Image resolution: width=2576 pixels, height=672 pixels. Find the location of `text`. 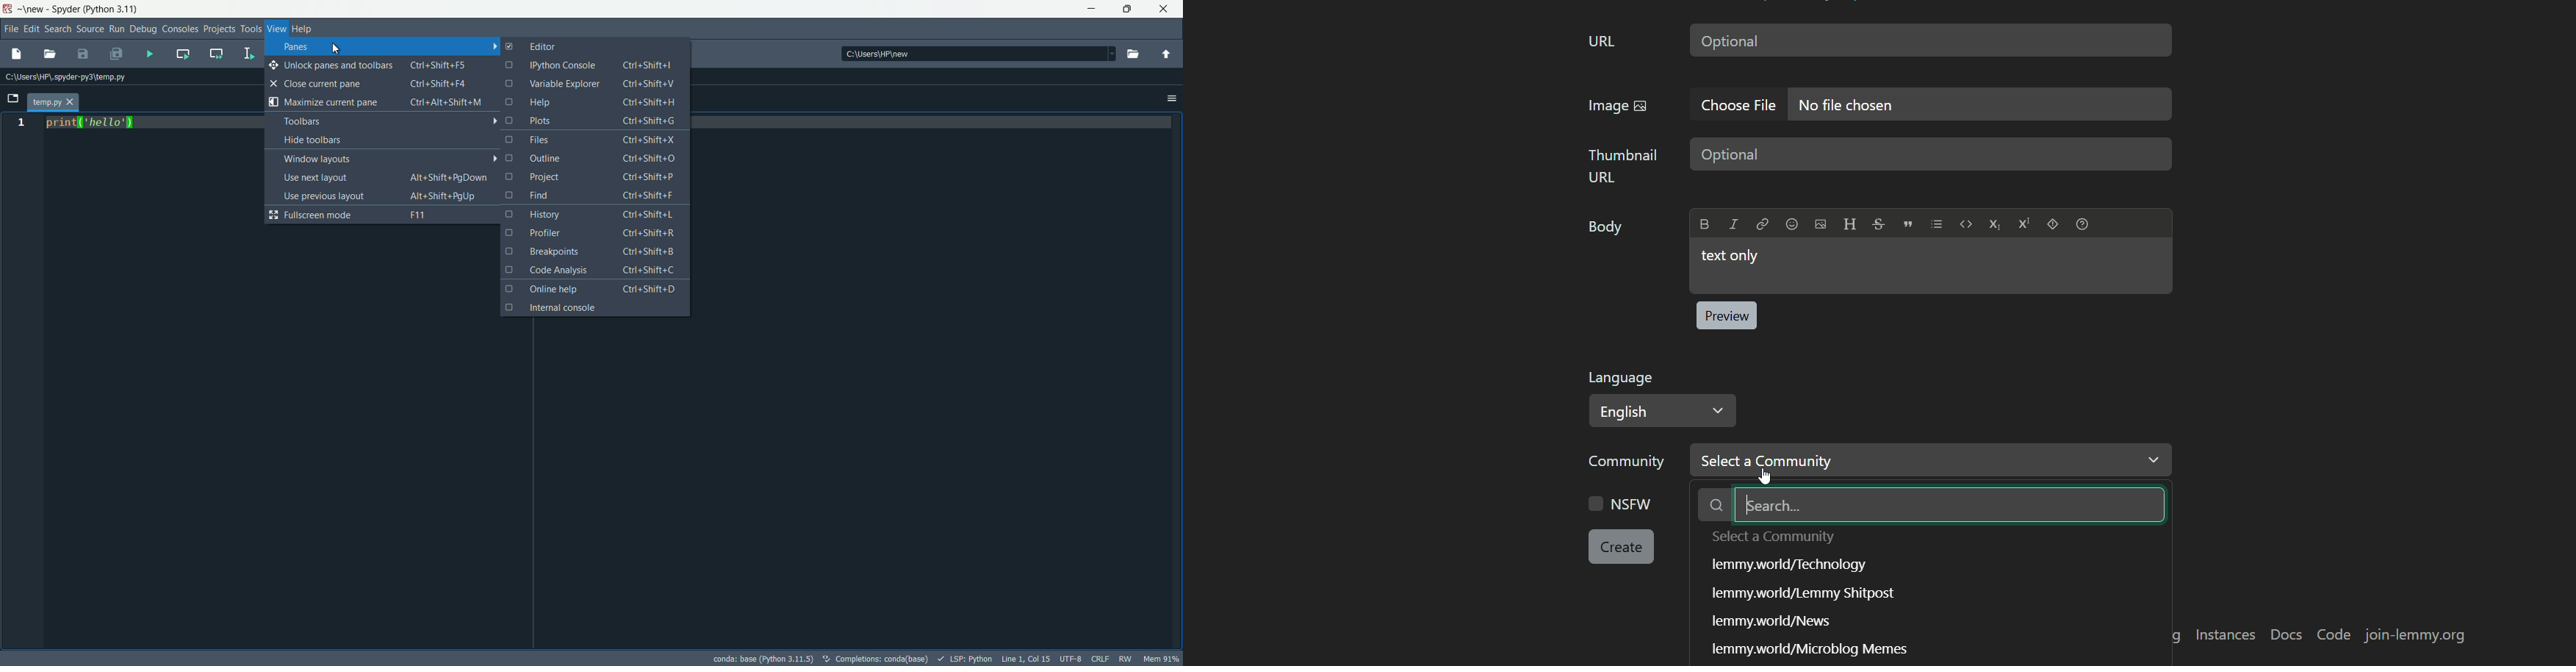

text is located at coordinates (1788, 565).